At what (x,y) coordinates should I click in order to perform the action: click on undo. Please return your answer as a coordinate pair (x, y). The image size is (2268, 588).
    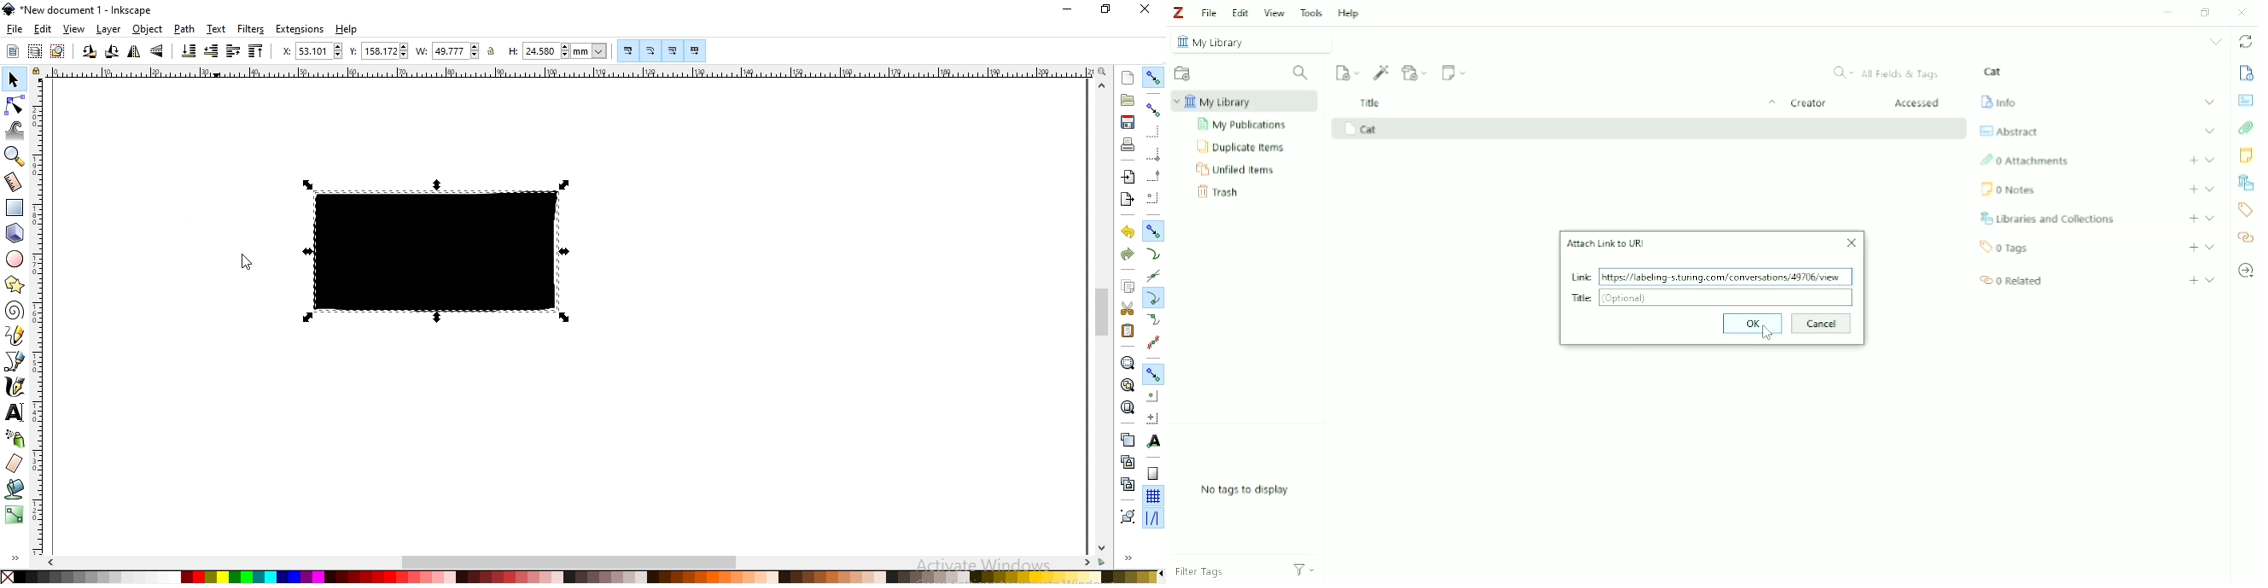
    Looking at the image, I should click on (1127, 232).